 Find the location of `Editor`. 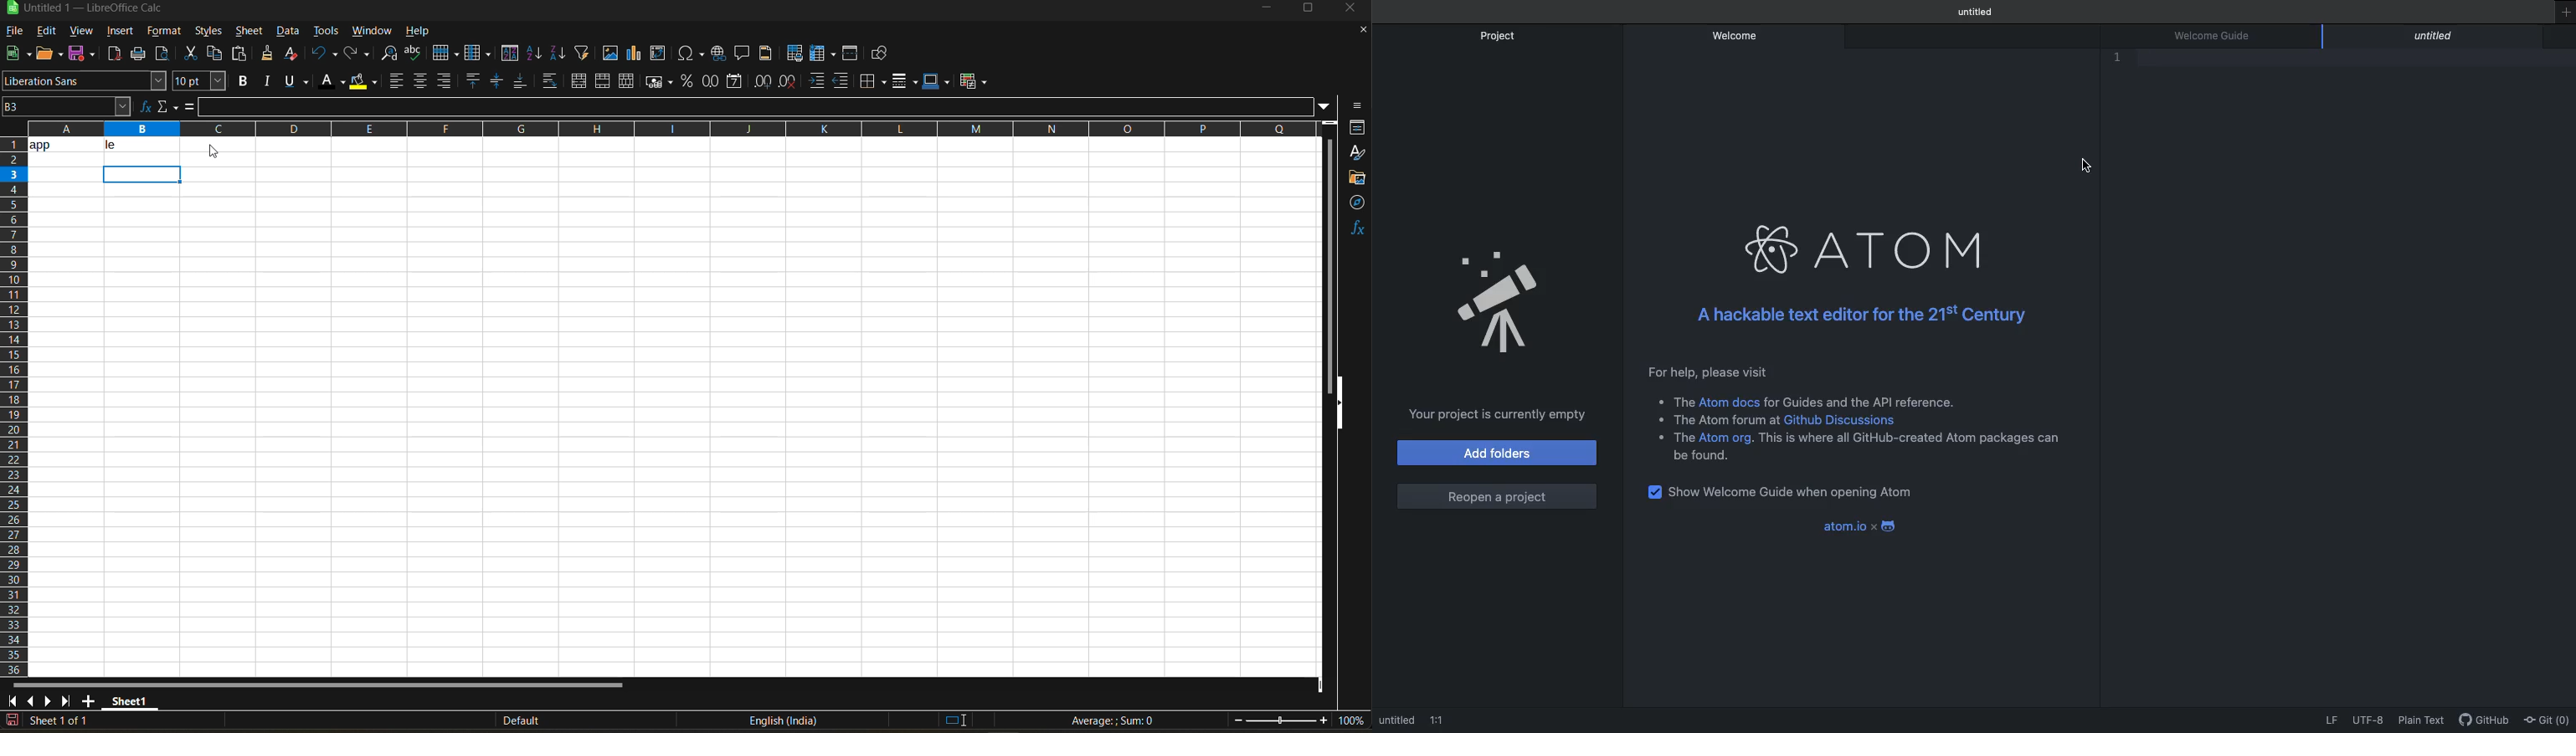

Editor is located at coordinates (1416, 720).